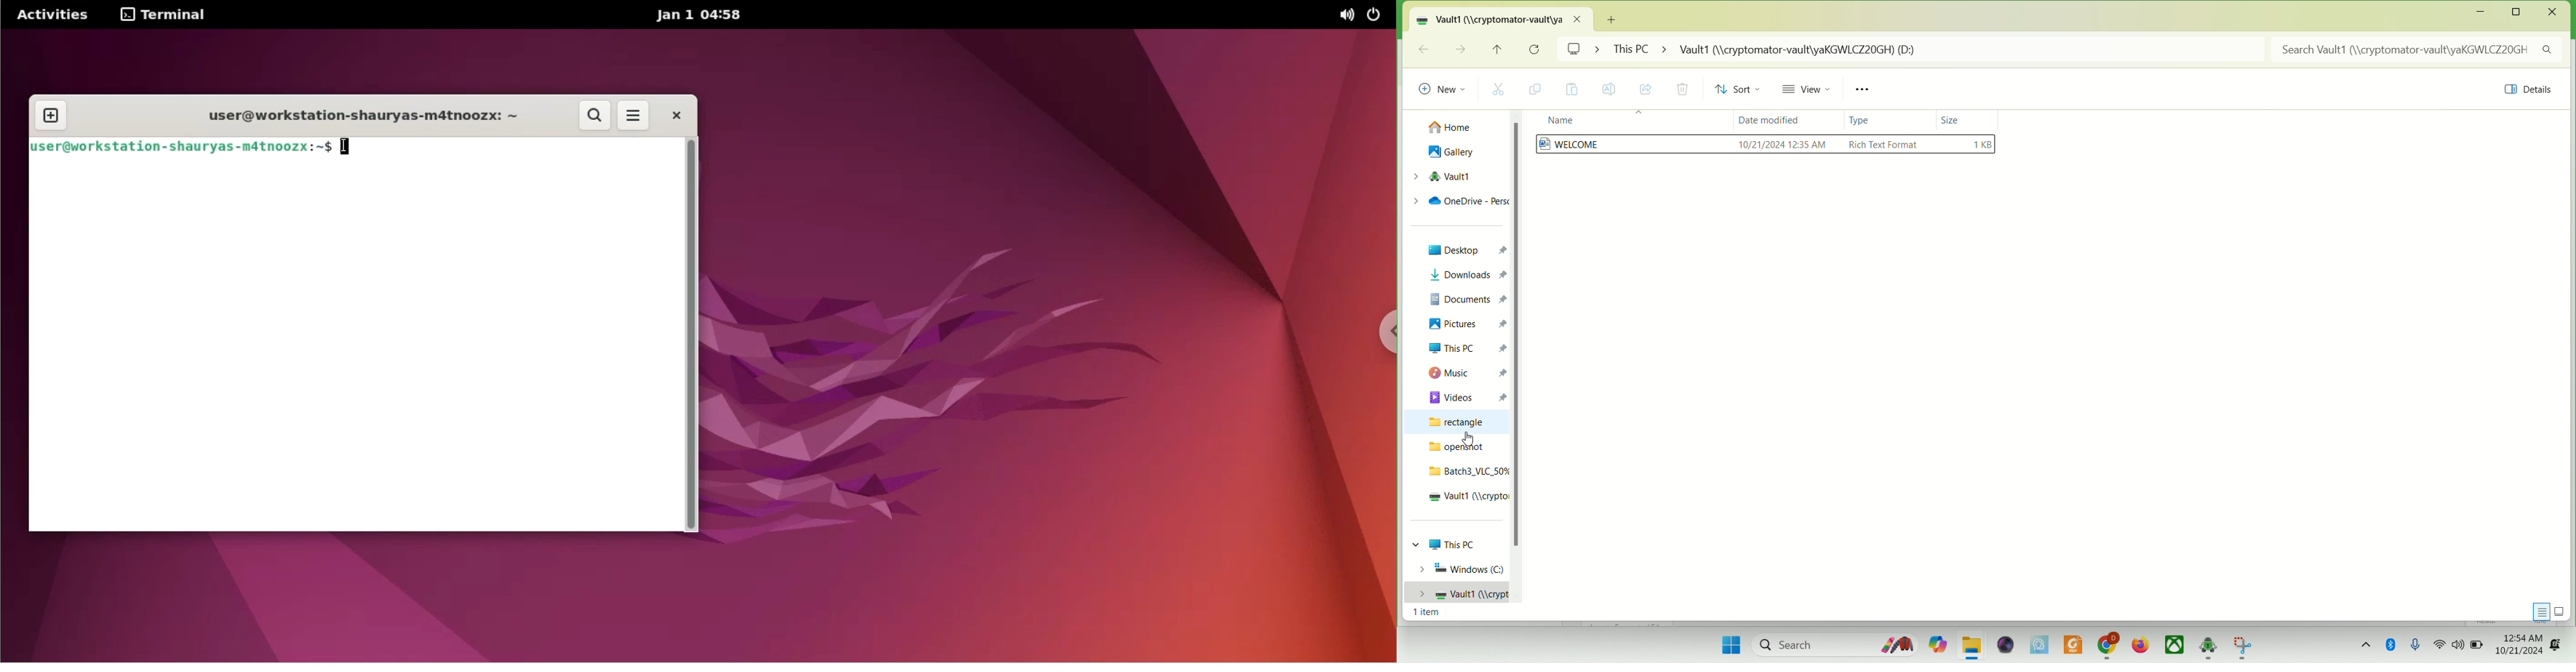 This screenshot has width=2576, height=672. What do you see at coordinates (1617, 15) in the screenshot?
I see `Add` at bounding box center [1617, 15].